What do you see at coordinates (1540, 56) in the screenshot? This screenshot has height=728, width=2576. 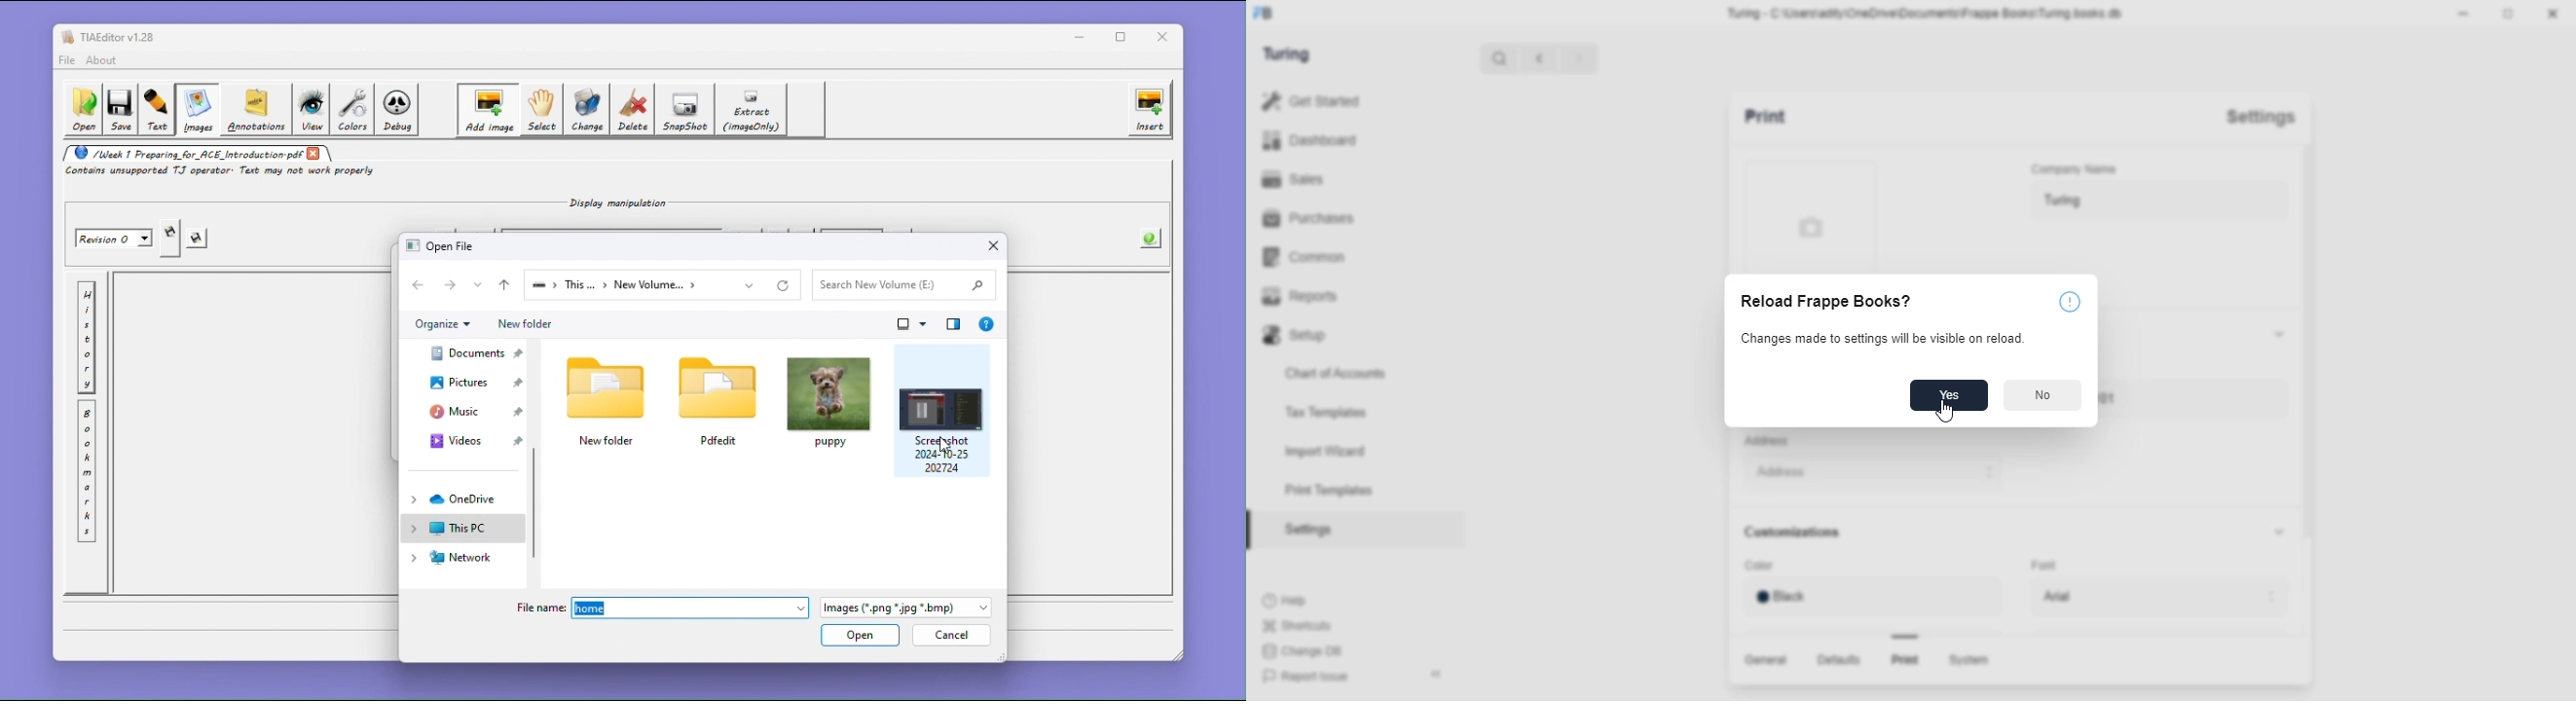 I see `go back` at bounding box center [1540, 56].